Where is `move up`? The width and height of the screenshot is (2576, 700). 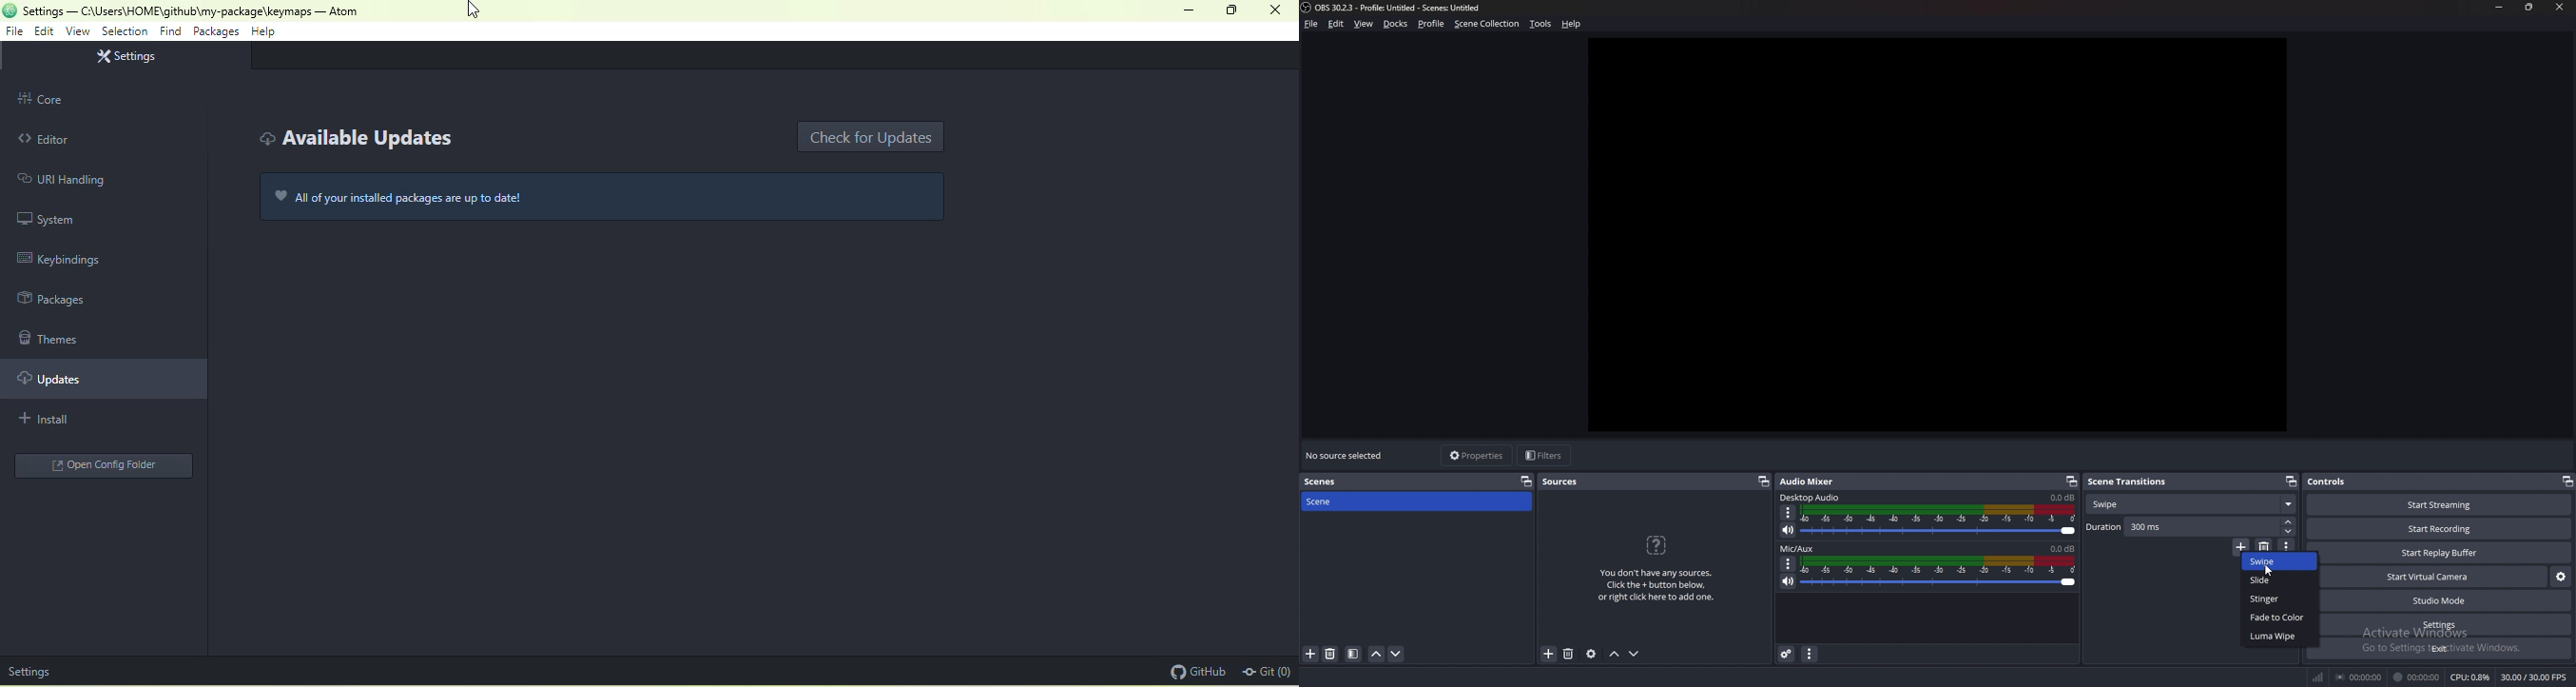 move up is located at coordinates (1614, 654).